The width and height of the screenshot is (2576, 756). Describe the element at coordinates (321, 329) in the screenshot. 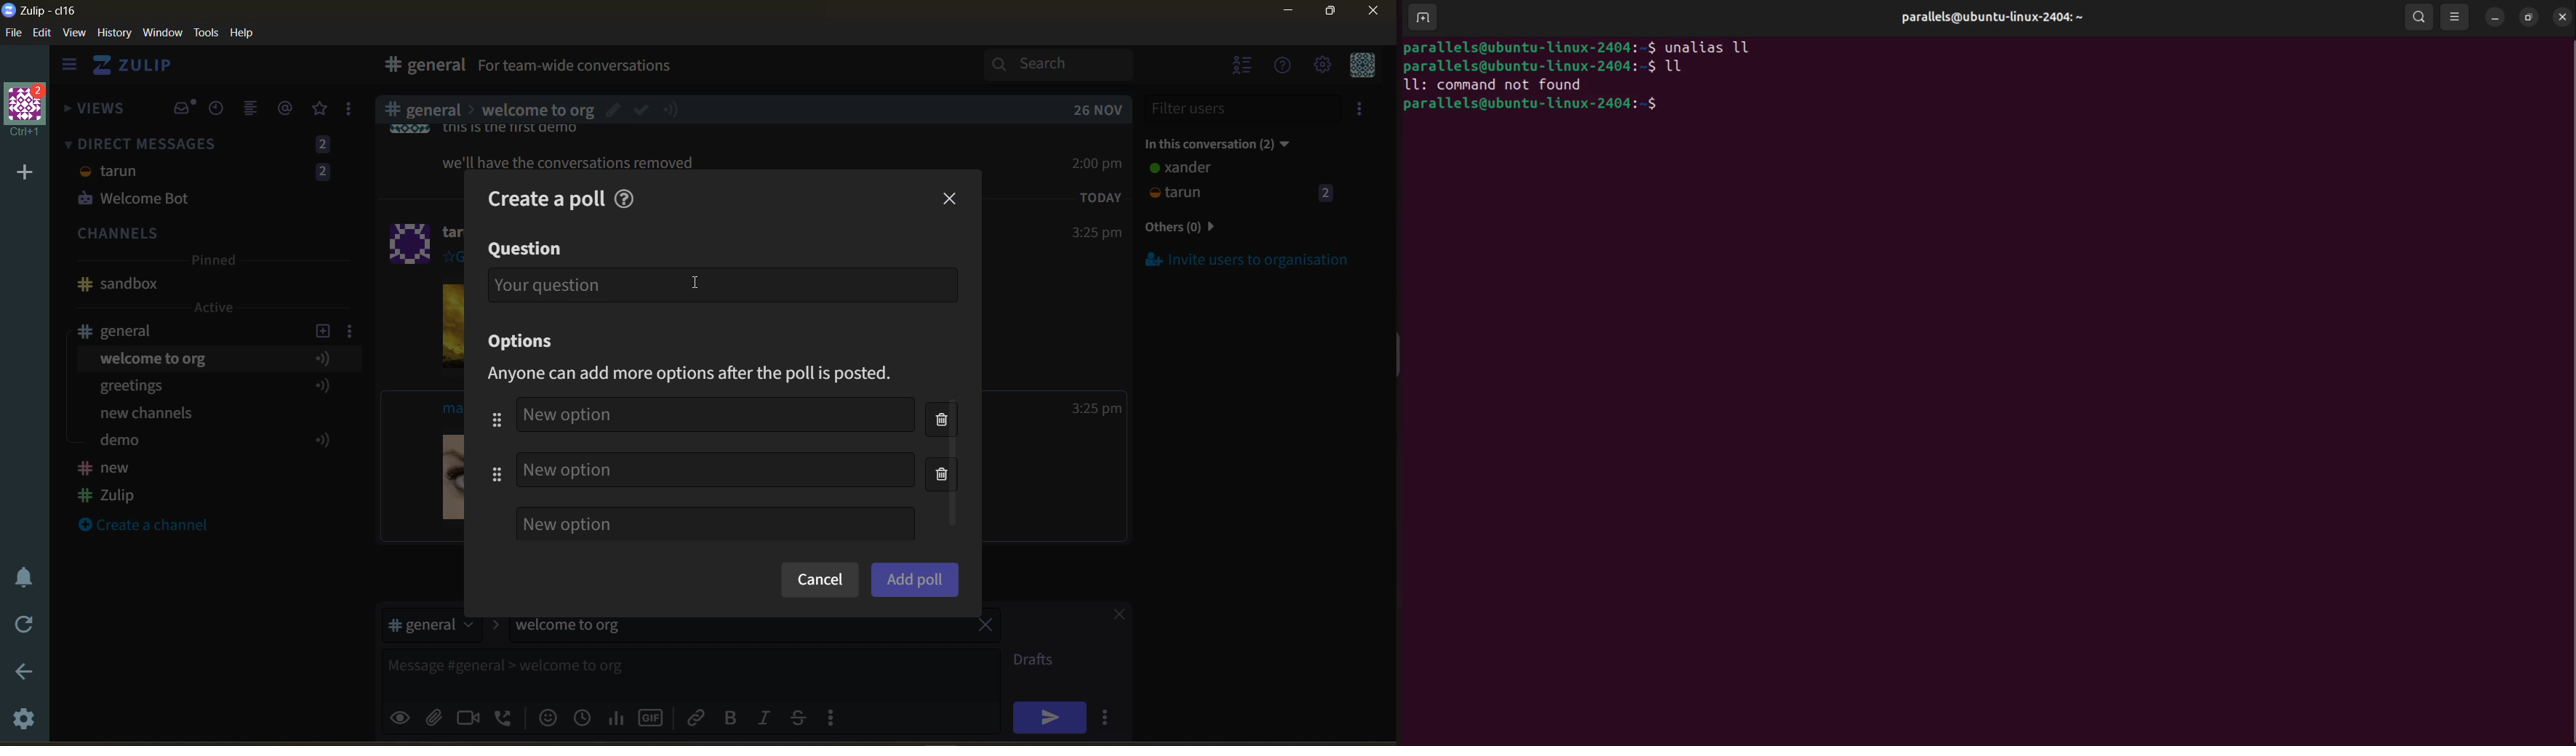

I see `add new topic` at that location.